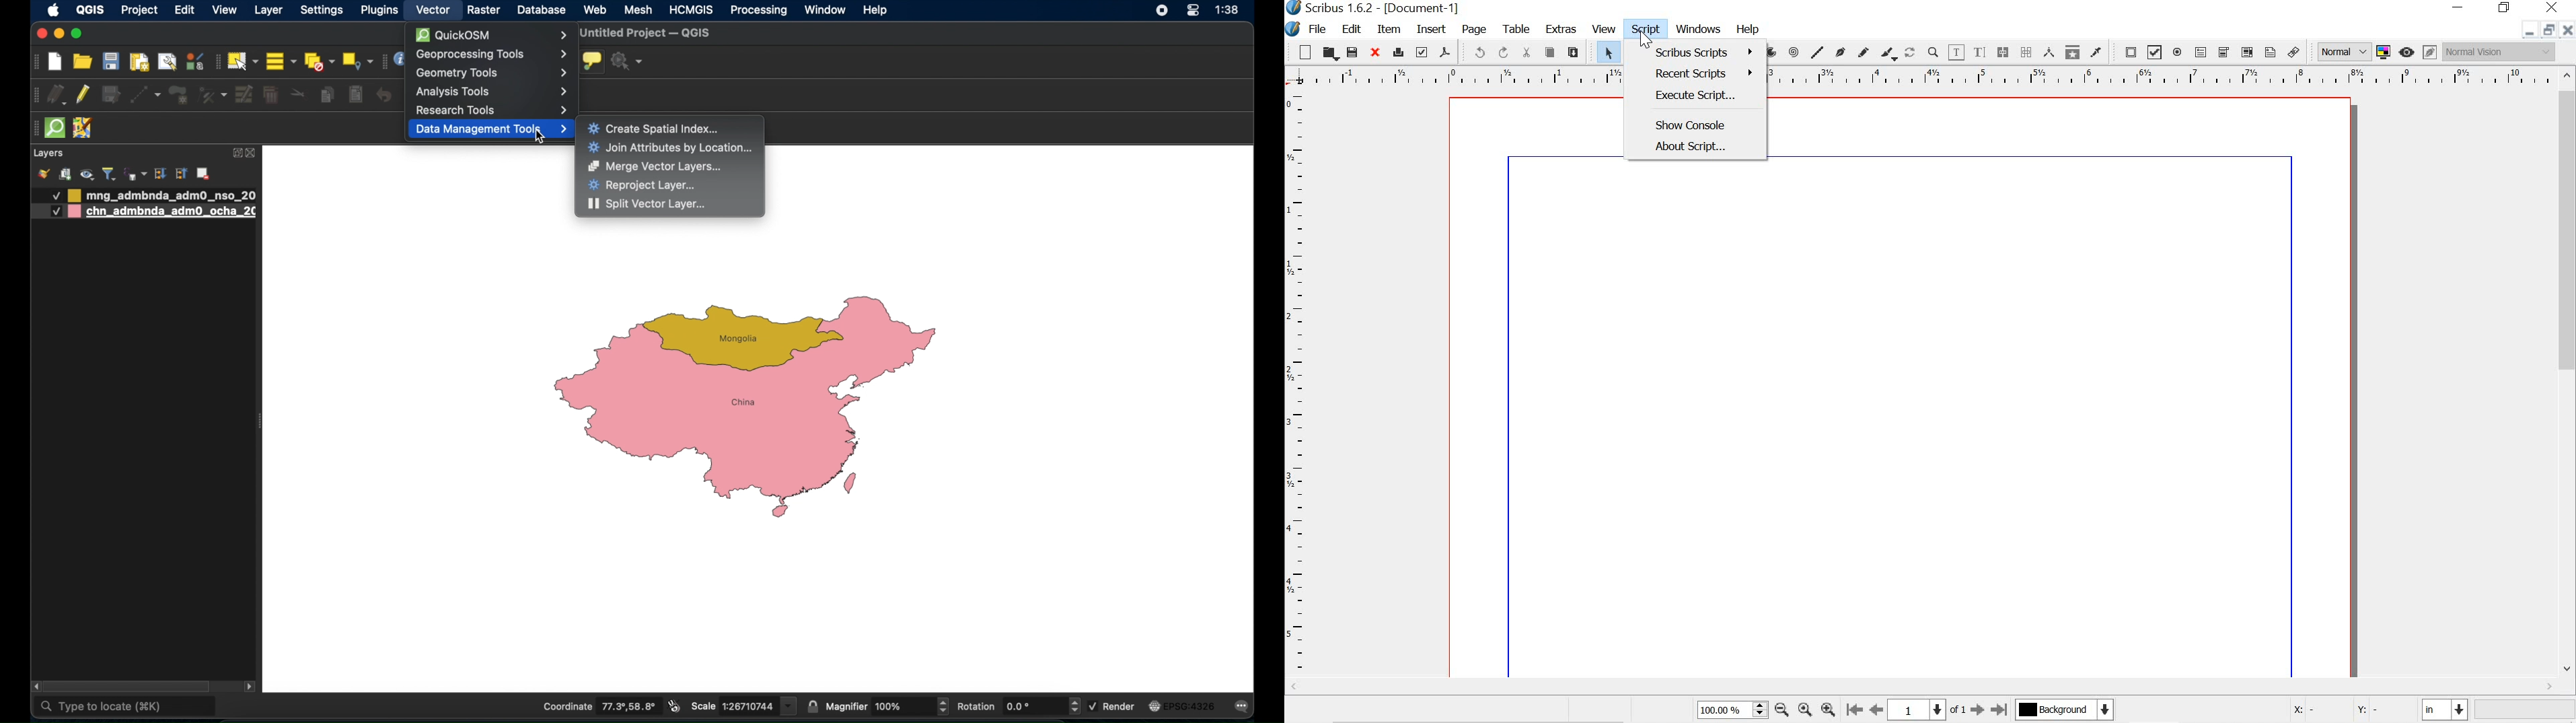 This screenshot has width=2576, height=728. I want to click on drag handle, so click(34, 127).